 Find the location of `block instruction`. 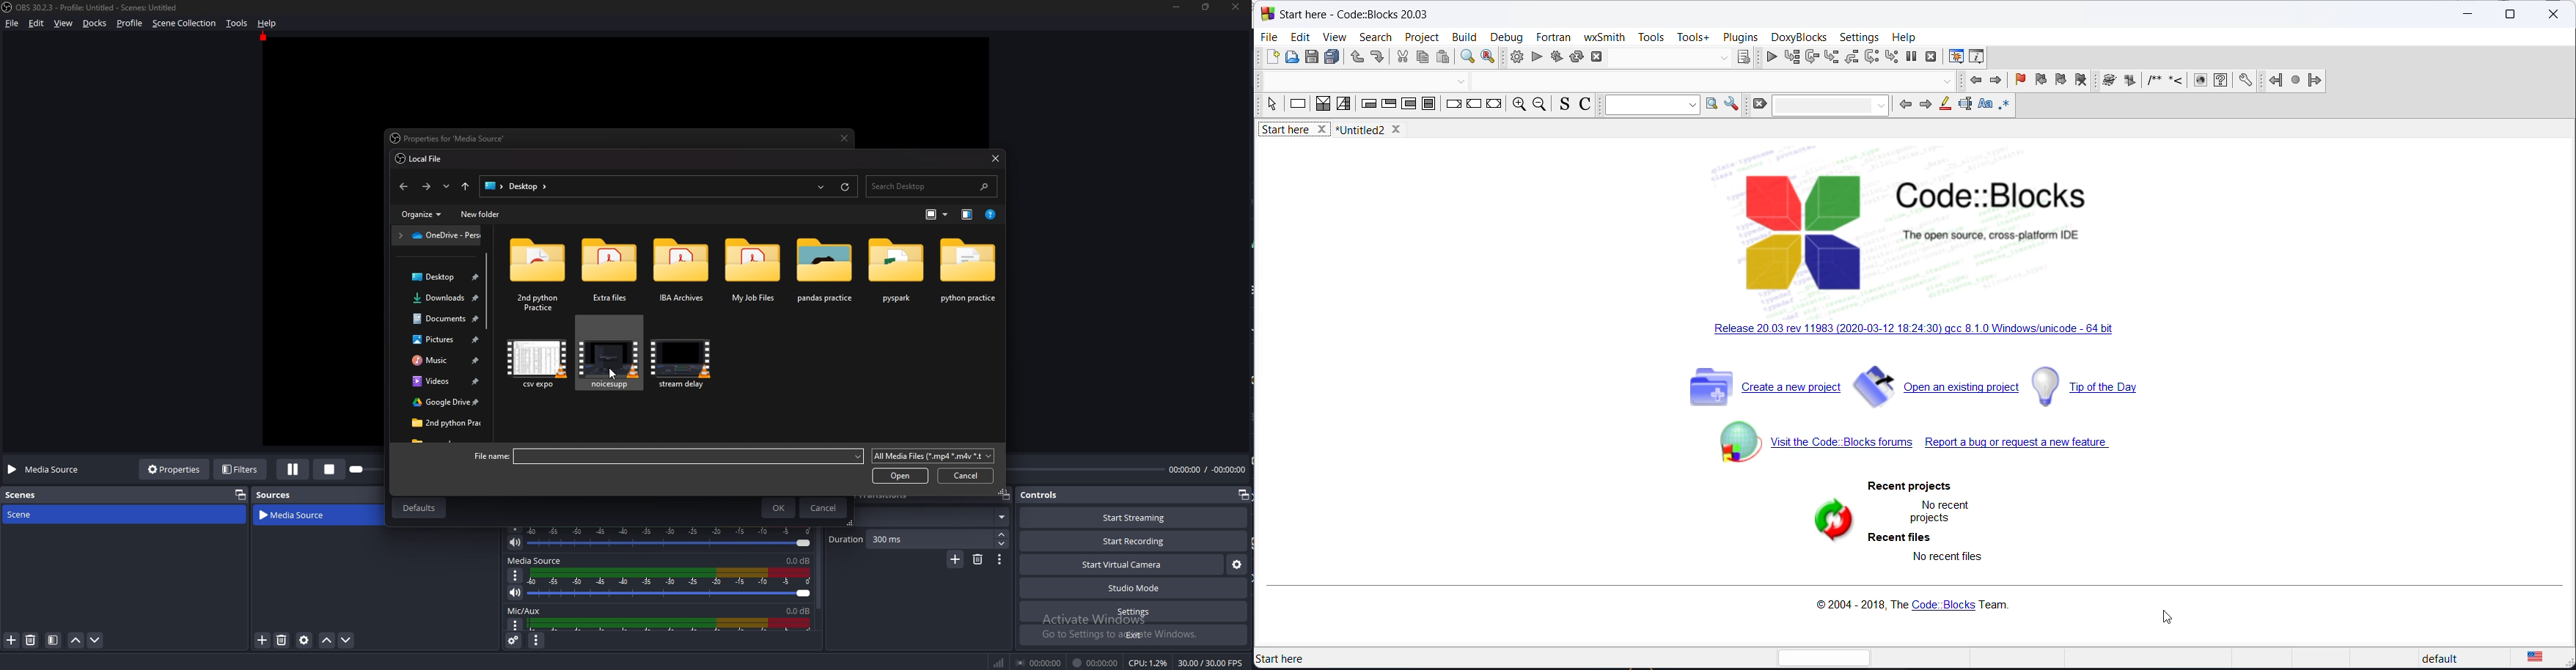

block instruction is located at coordinates (1430, 106).